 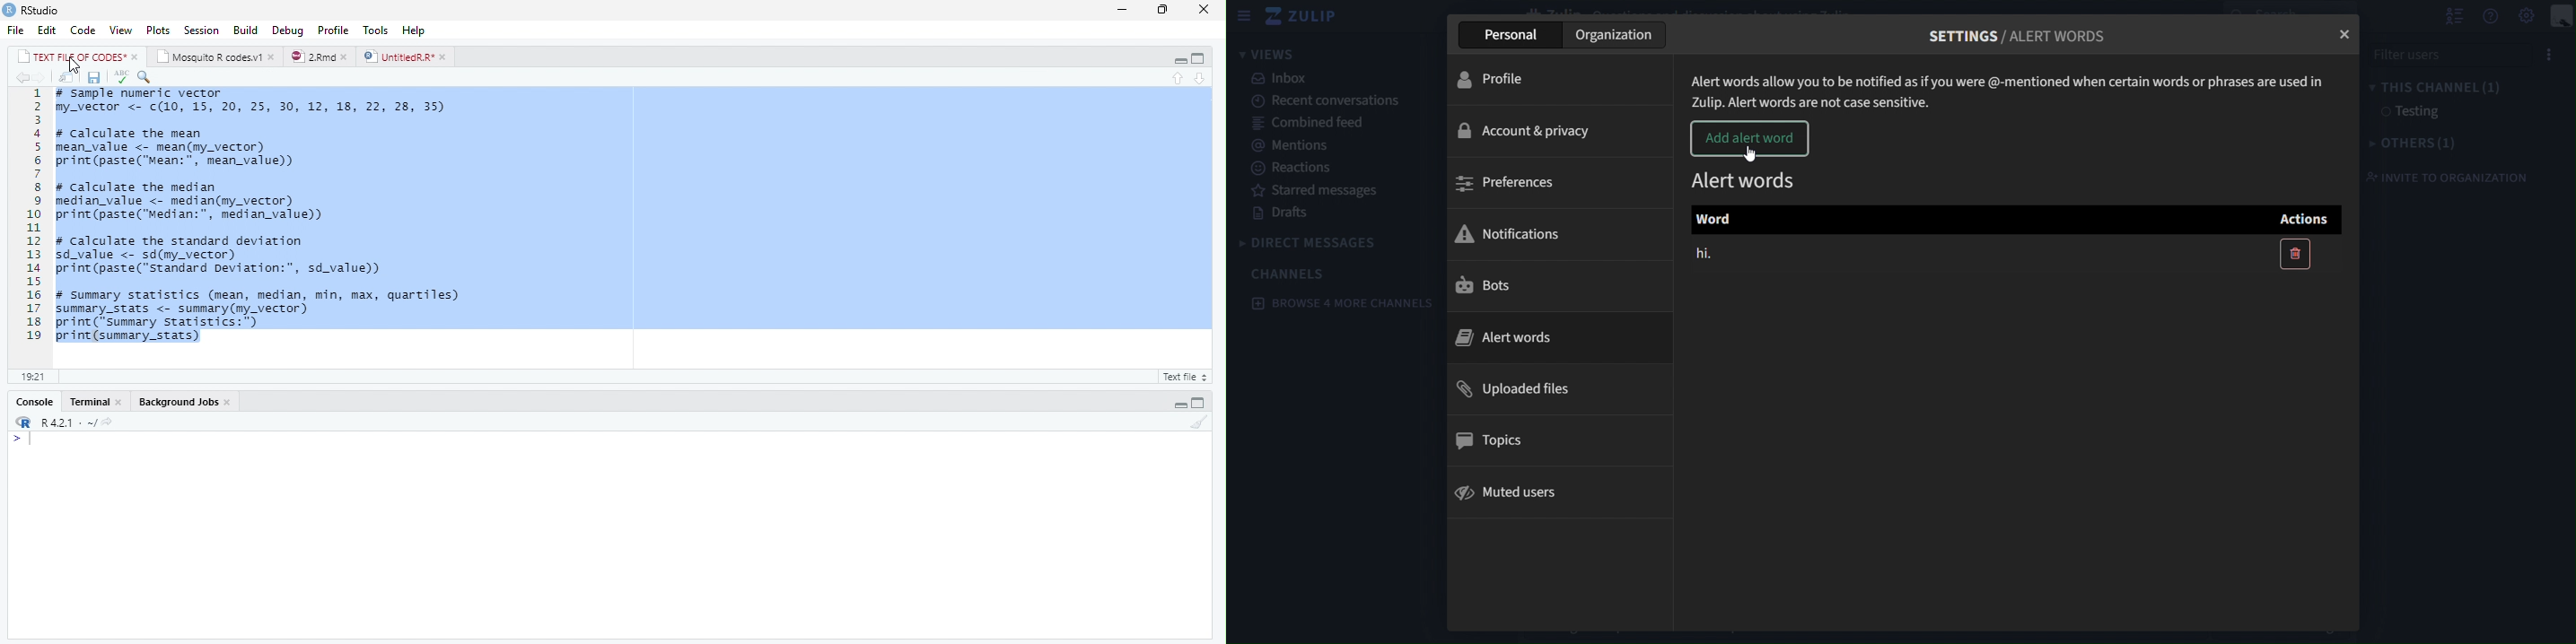 What do you see at coordinates (1180, 59) in the screenshot?
I see `minimize` at bounding box center [1180, 59].